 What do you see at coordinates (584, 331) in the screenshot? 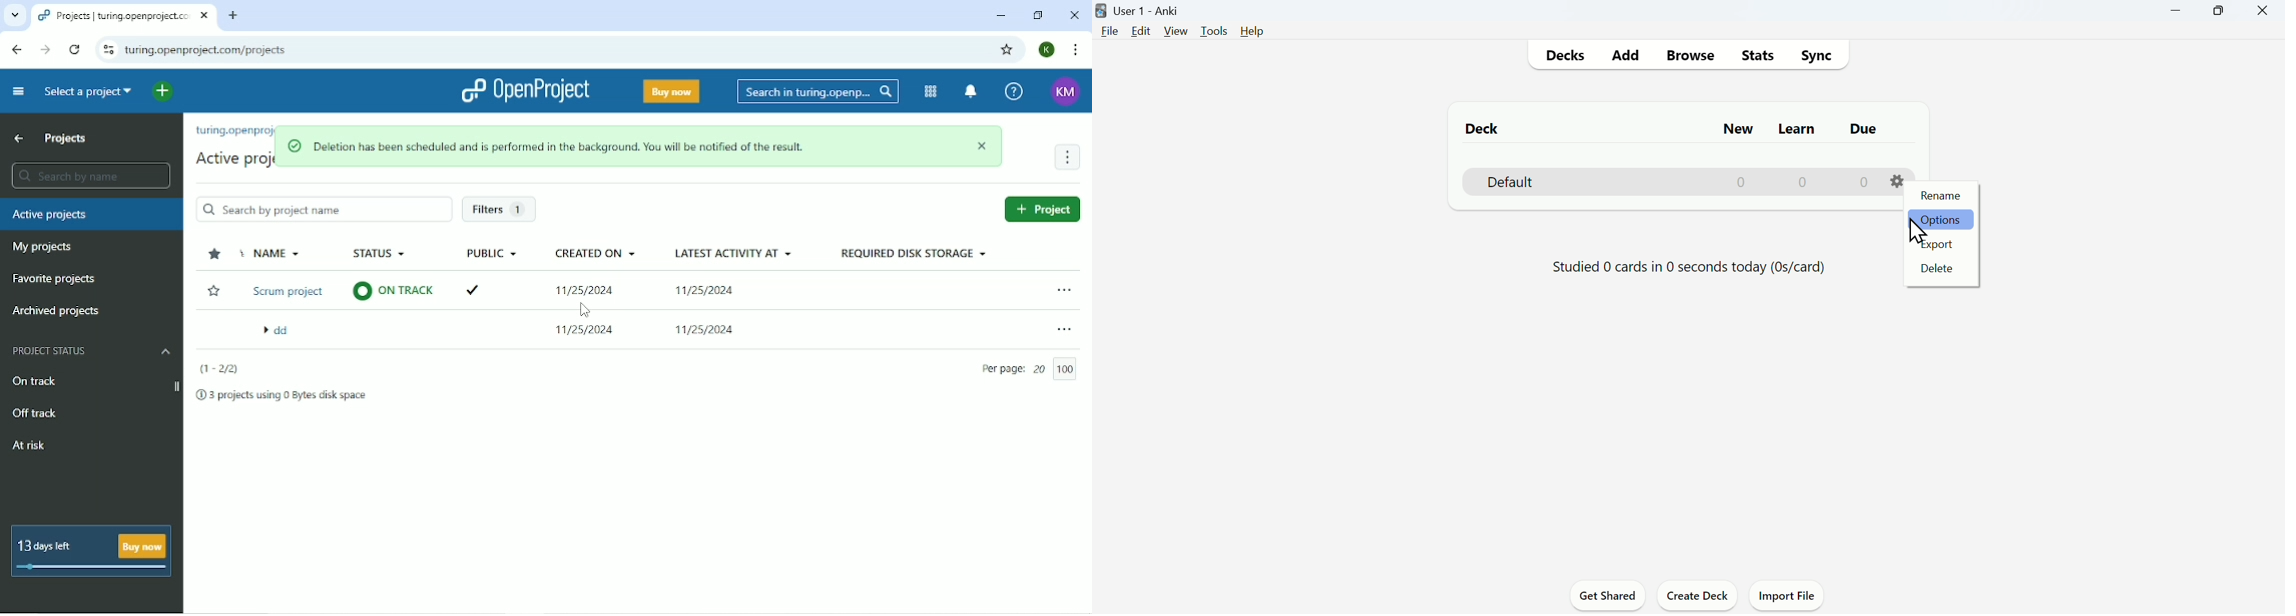
I see `11/25/2024` at bounding box center [584, 331].